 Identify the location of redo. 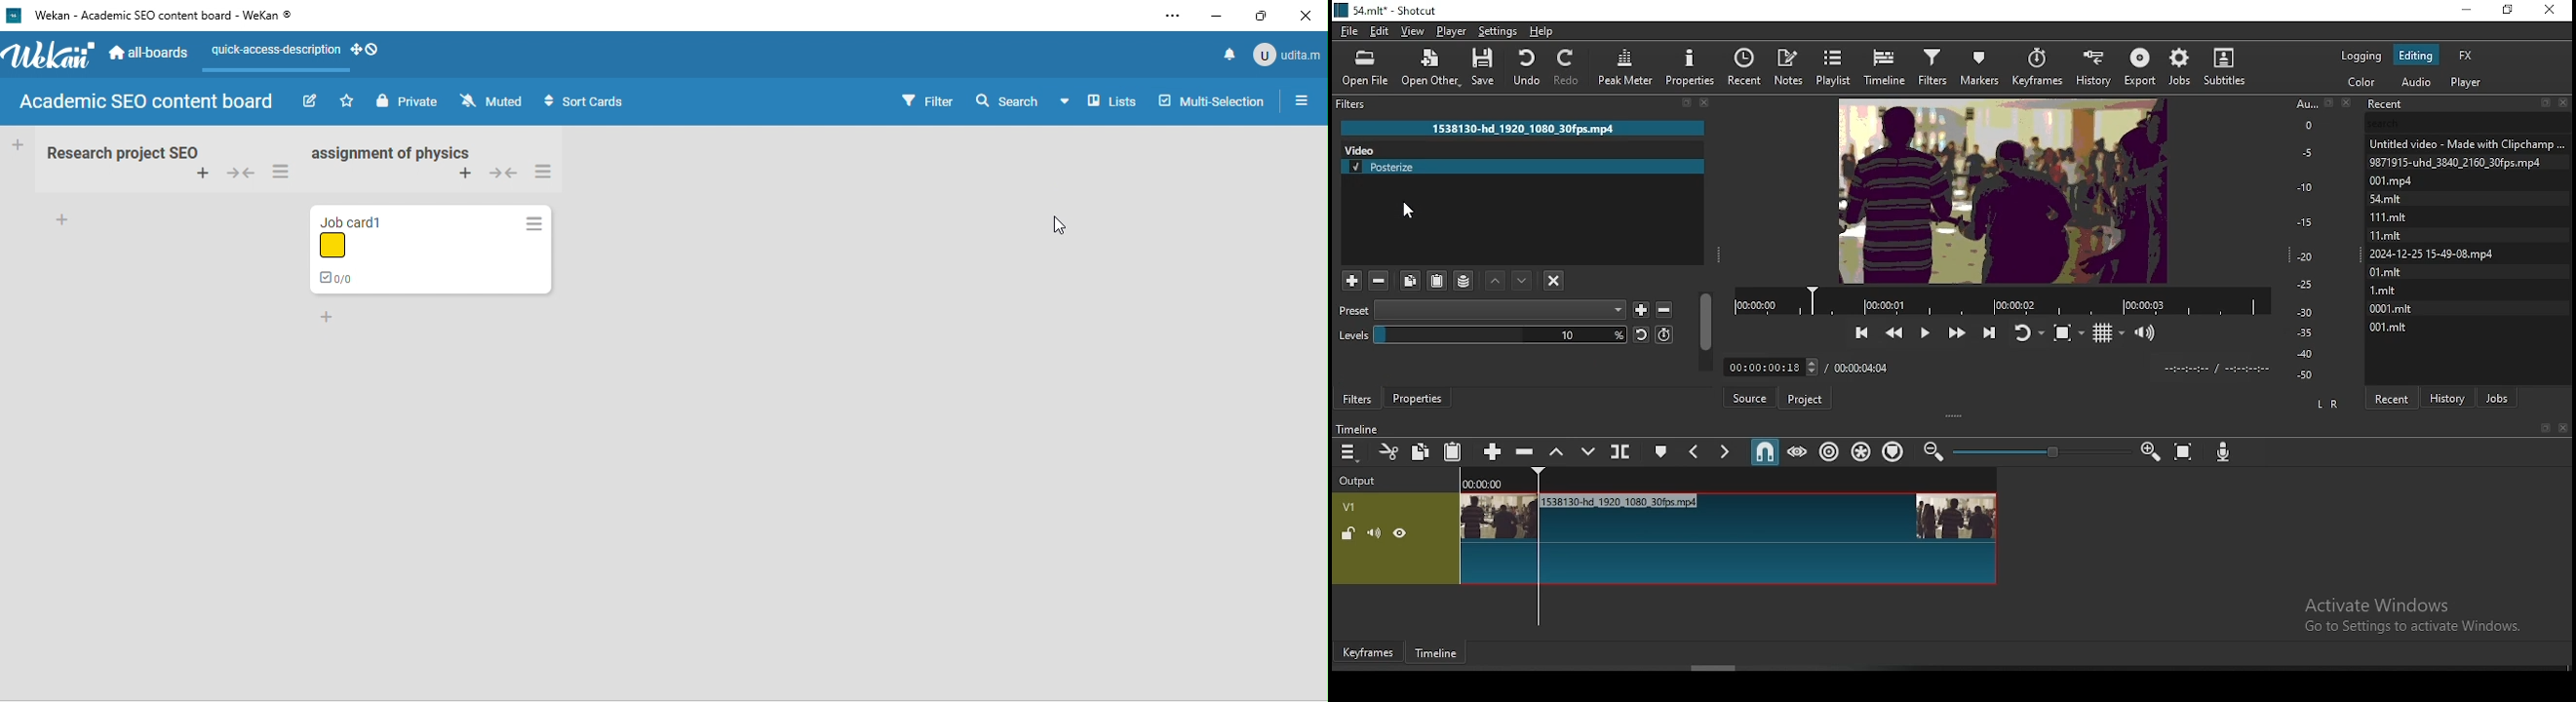
(1568, 69).